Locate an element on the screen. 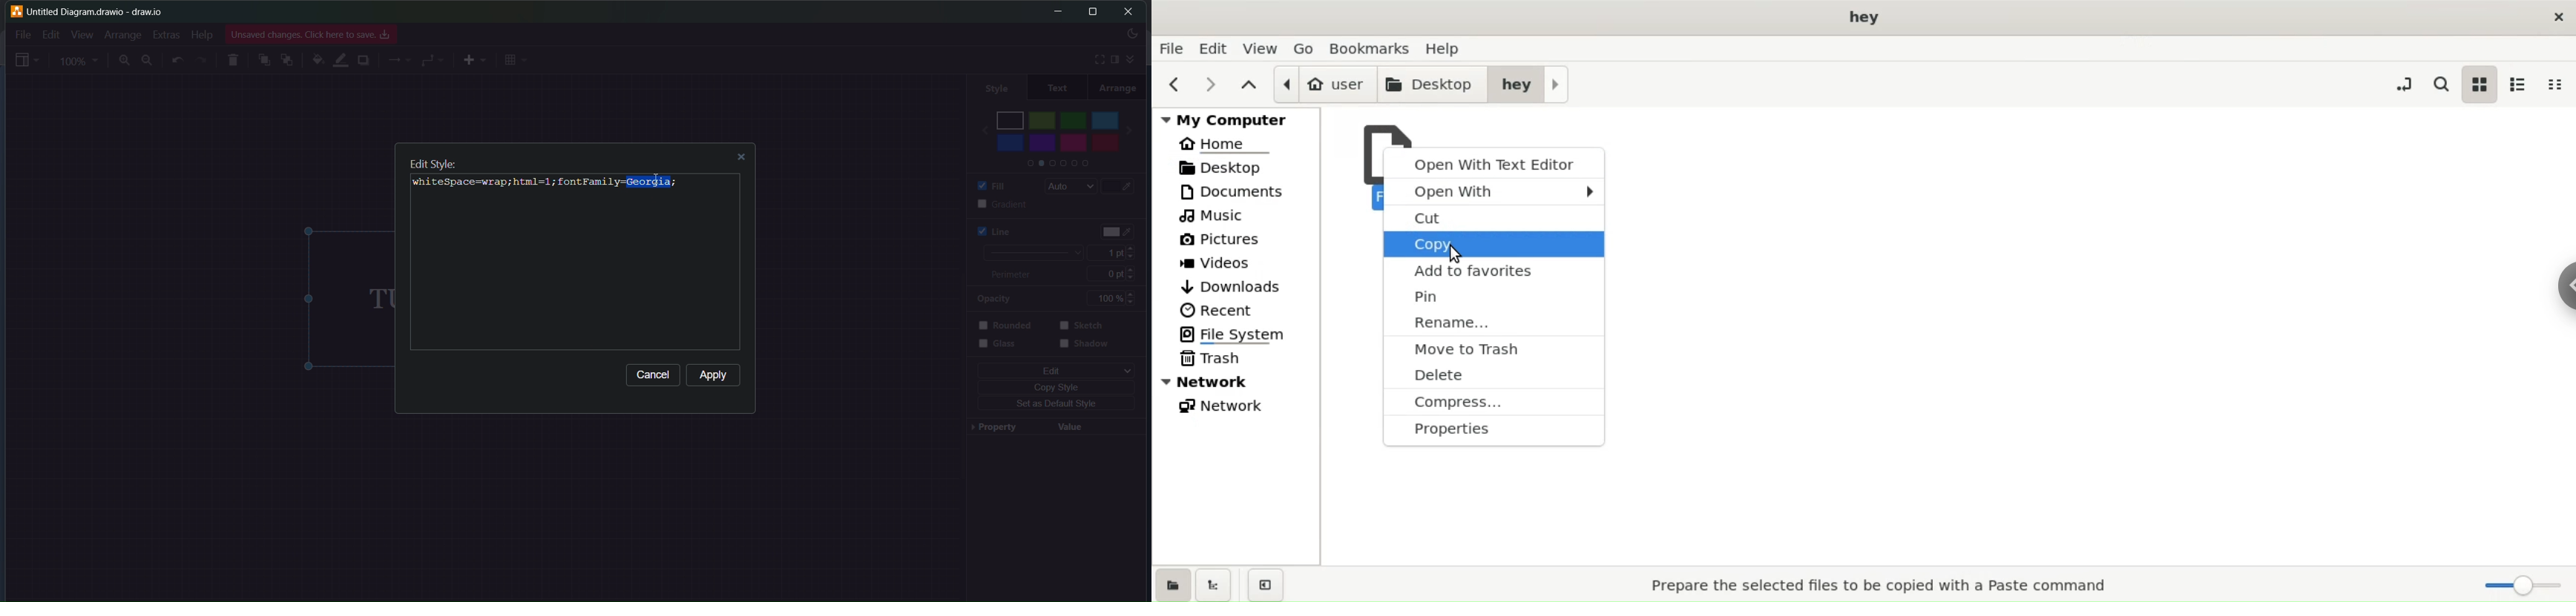  sketch is located at coordinates (1086, 326).